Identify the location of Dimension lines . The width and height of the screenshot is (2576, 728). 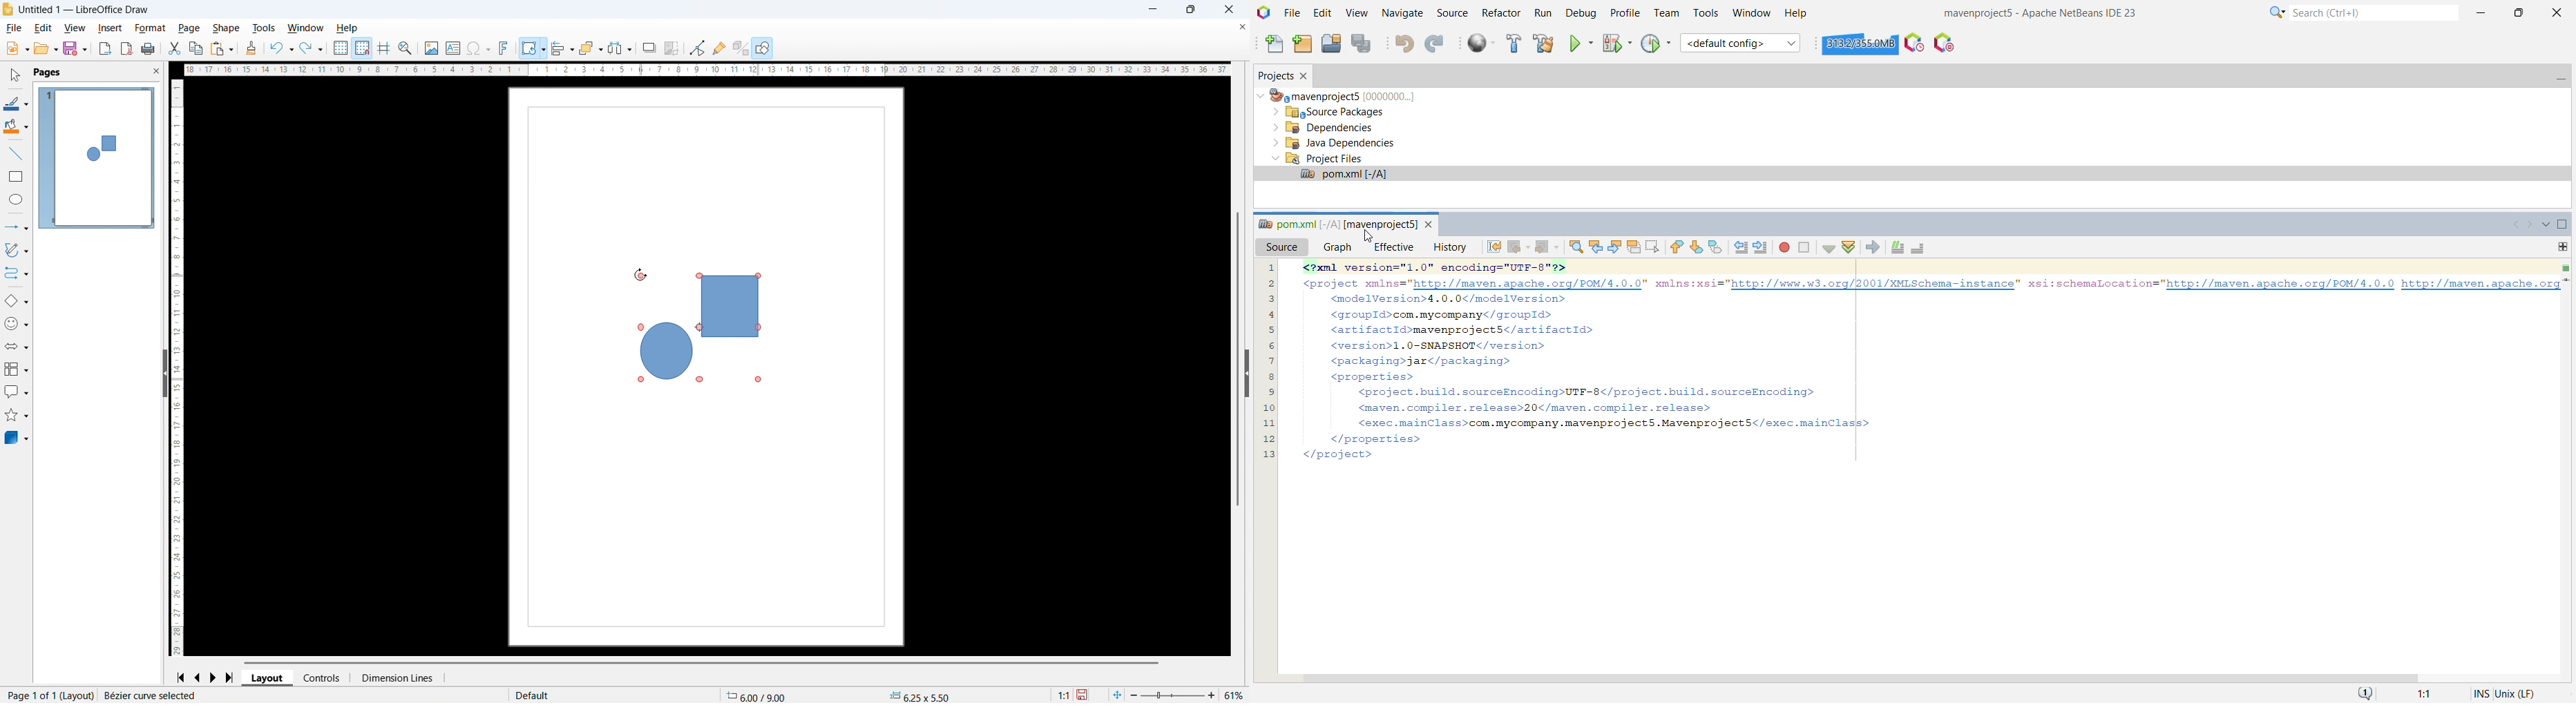
(397, 678).